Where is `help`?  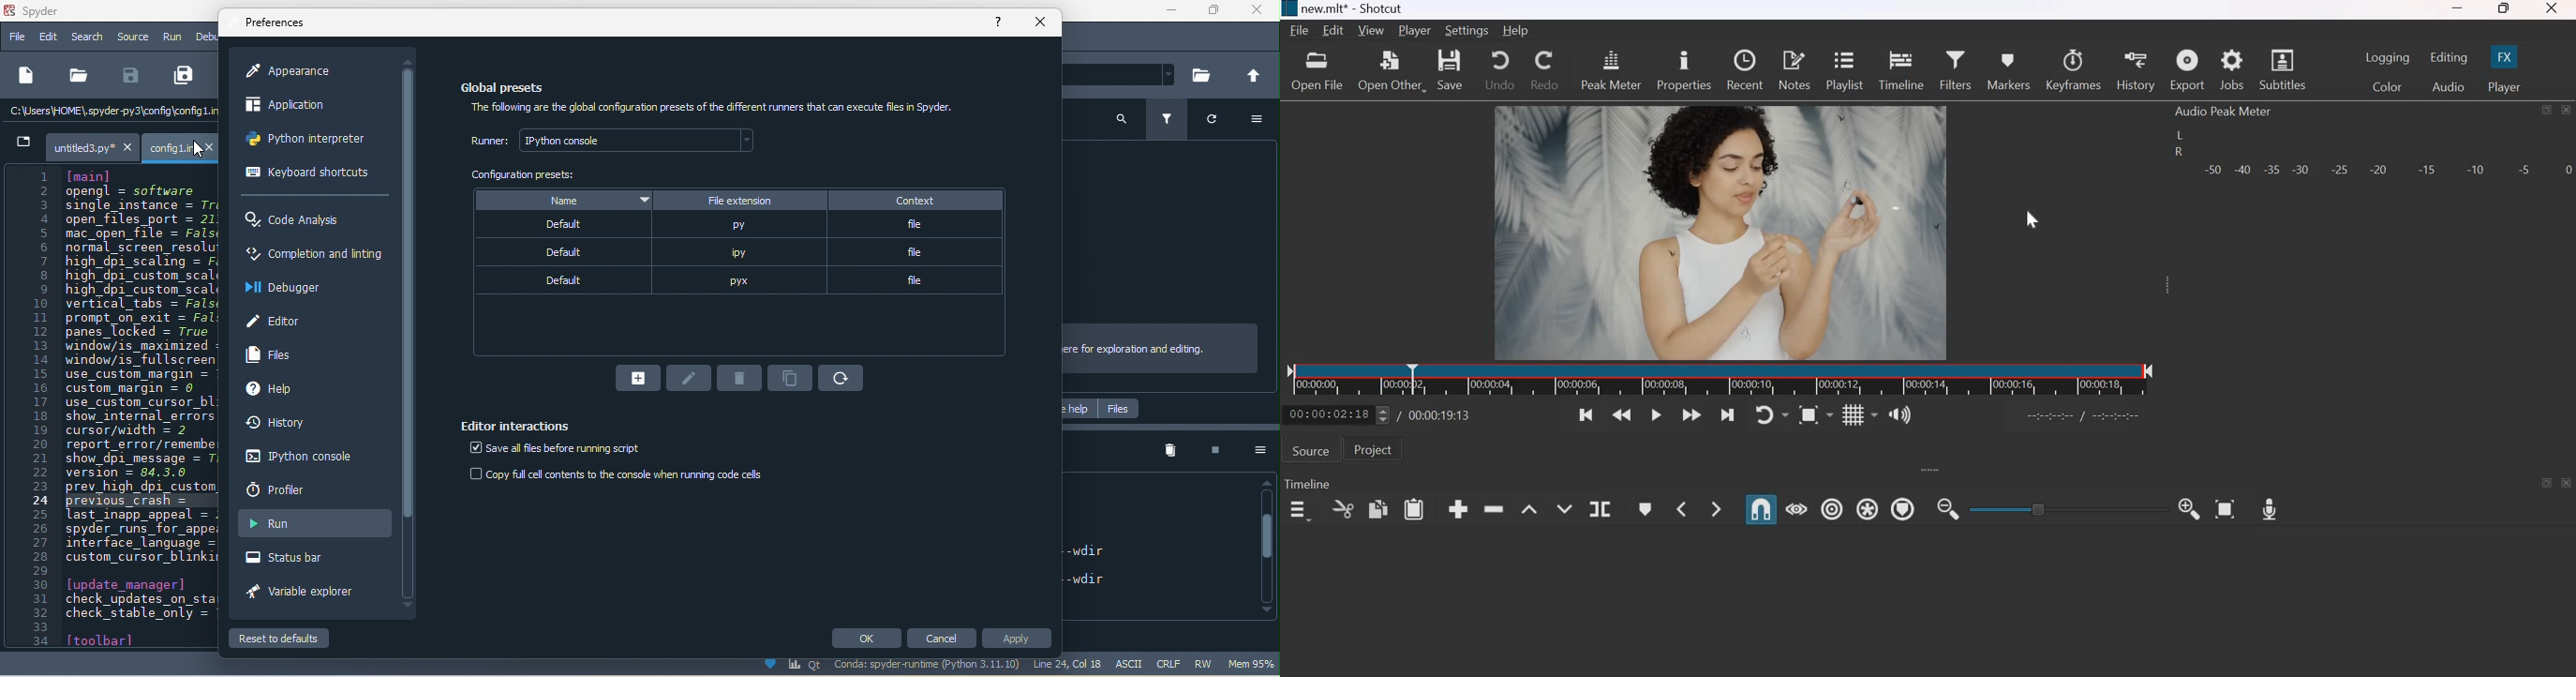
help is located at coordinates (1000, 23).